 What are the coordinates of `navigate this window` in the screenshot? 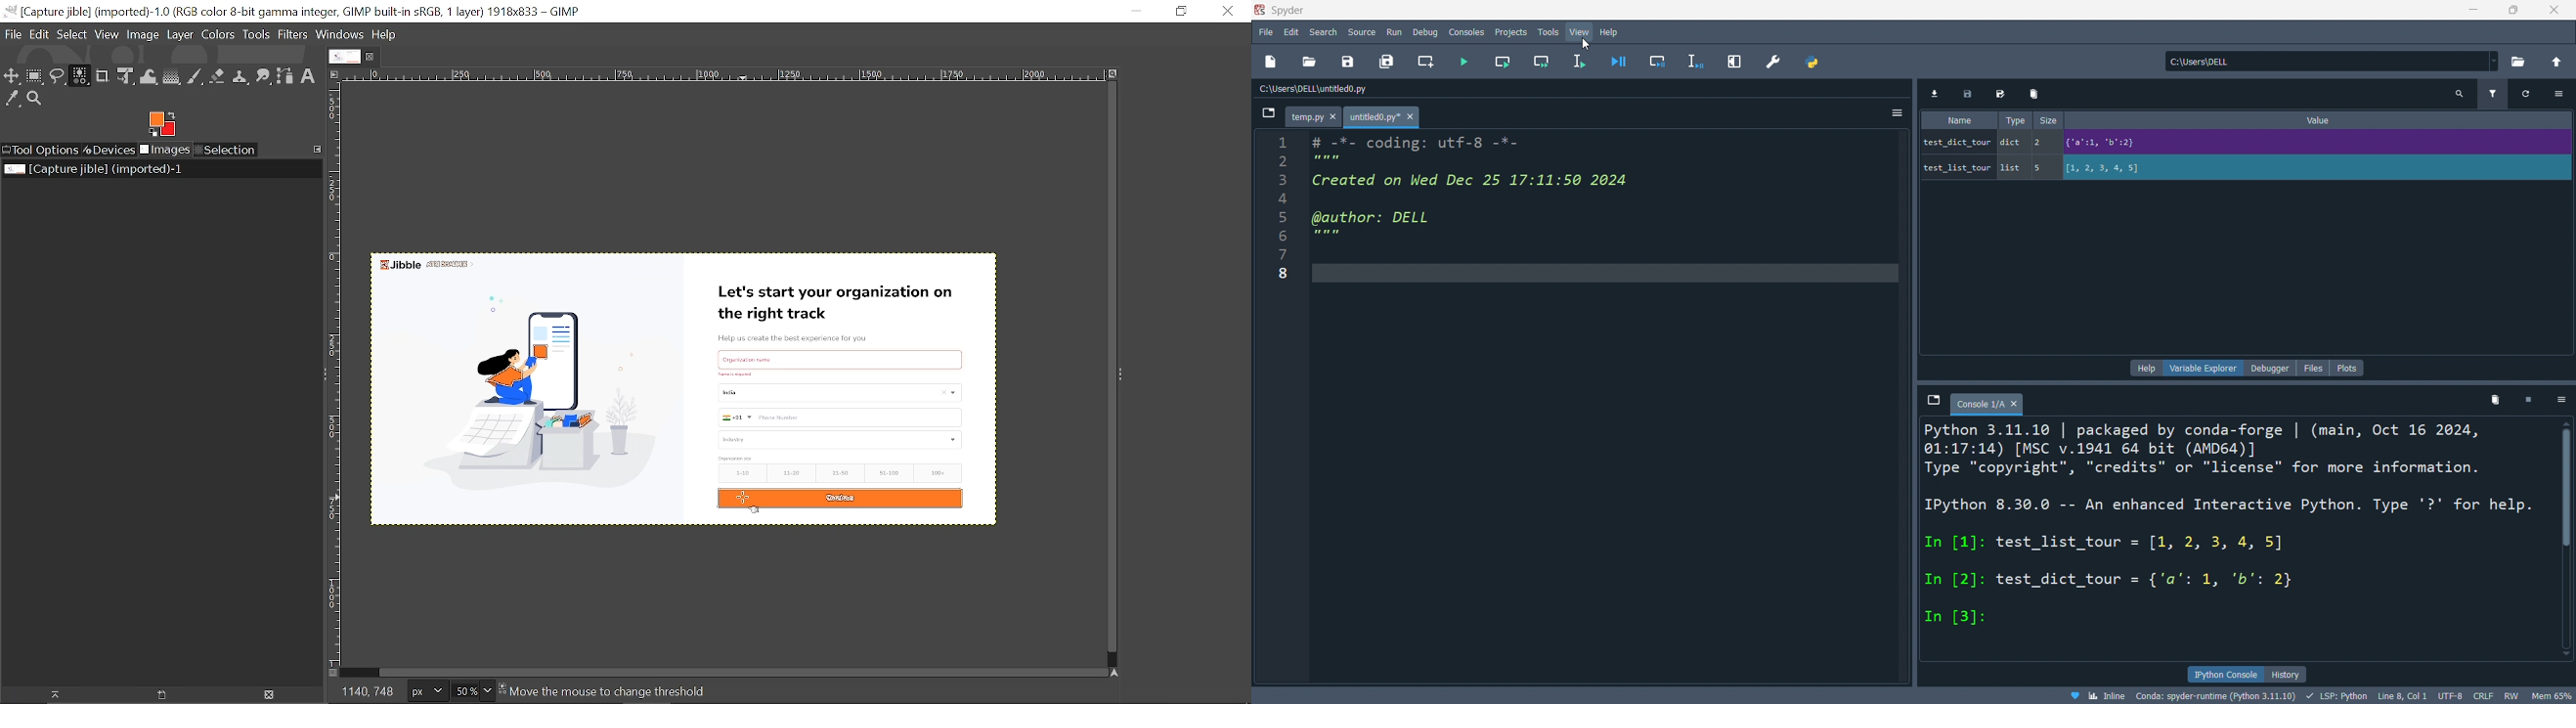 It's located at (1118, 672).